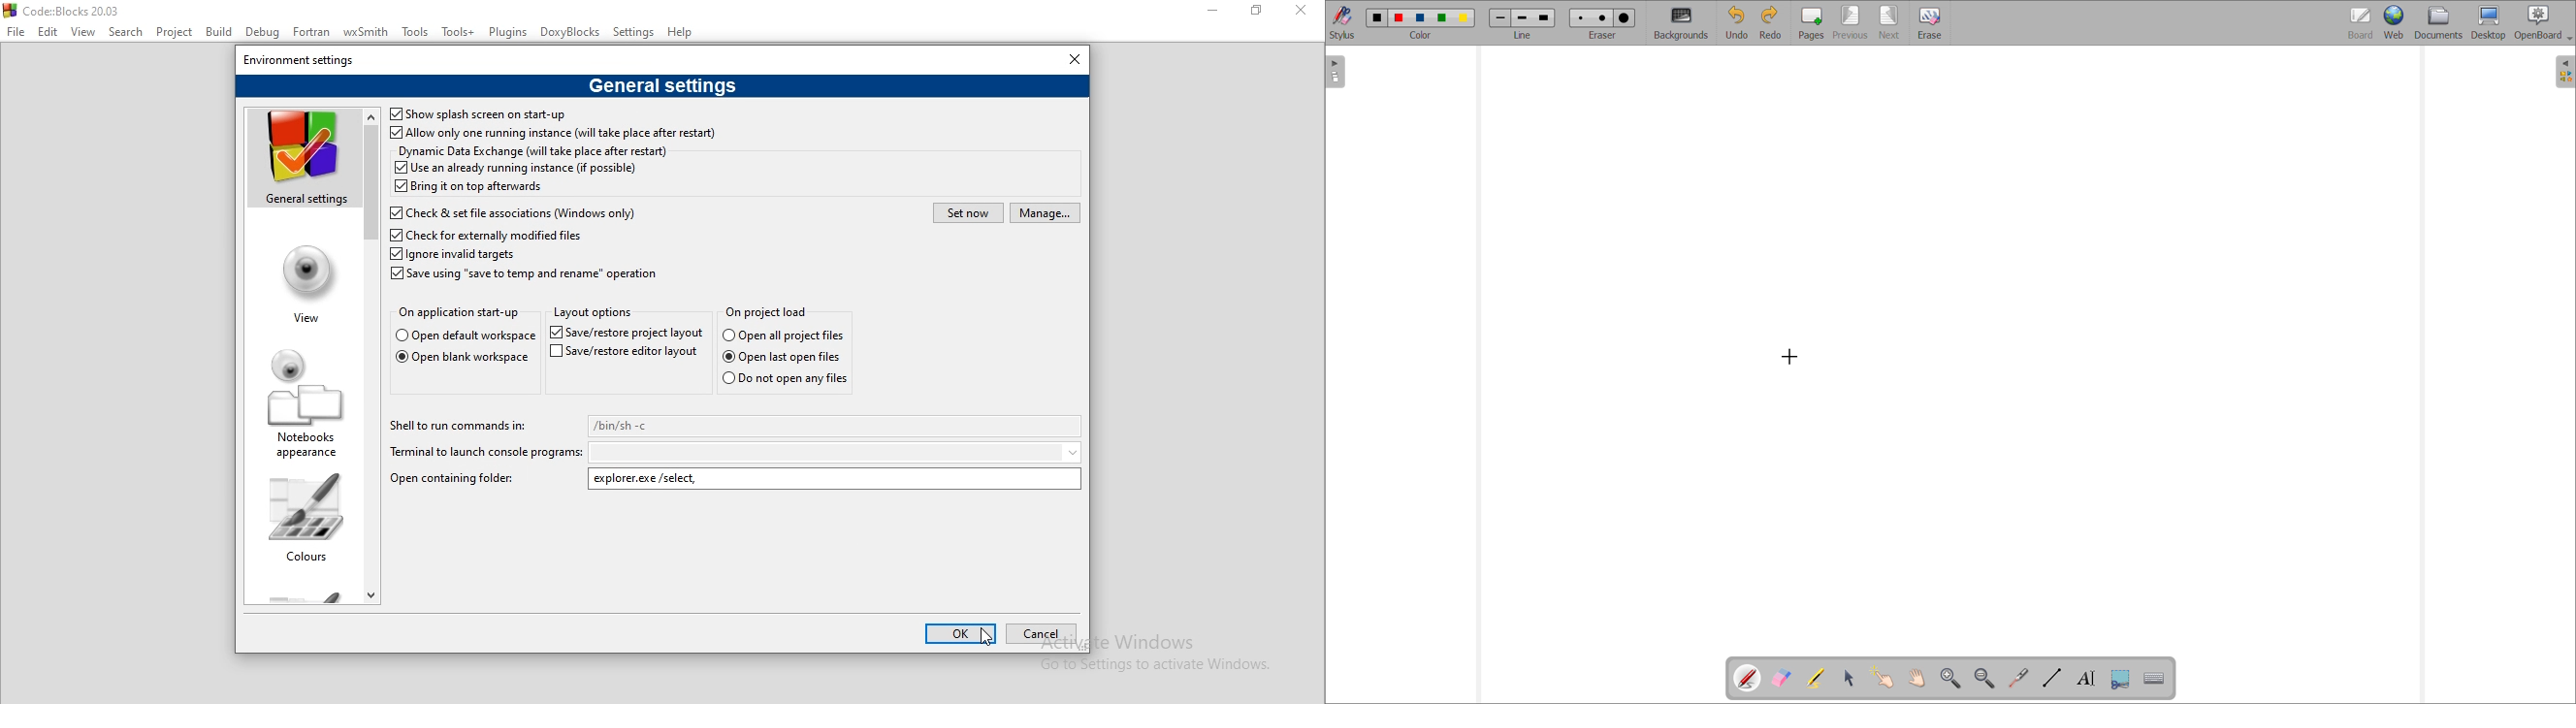 Image resolution: width=2576 pixels, height=728 pixels. Describe the element at coordinates (516, 168) in the screenshot. I see `Use an already running instance (if possible) ` at that location.